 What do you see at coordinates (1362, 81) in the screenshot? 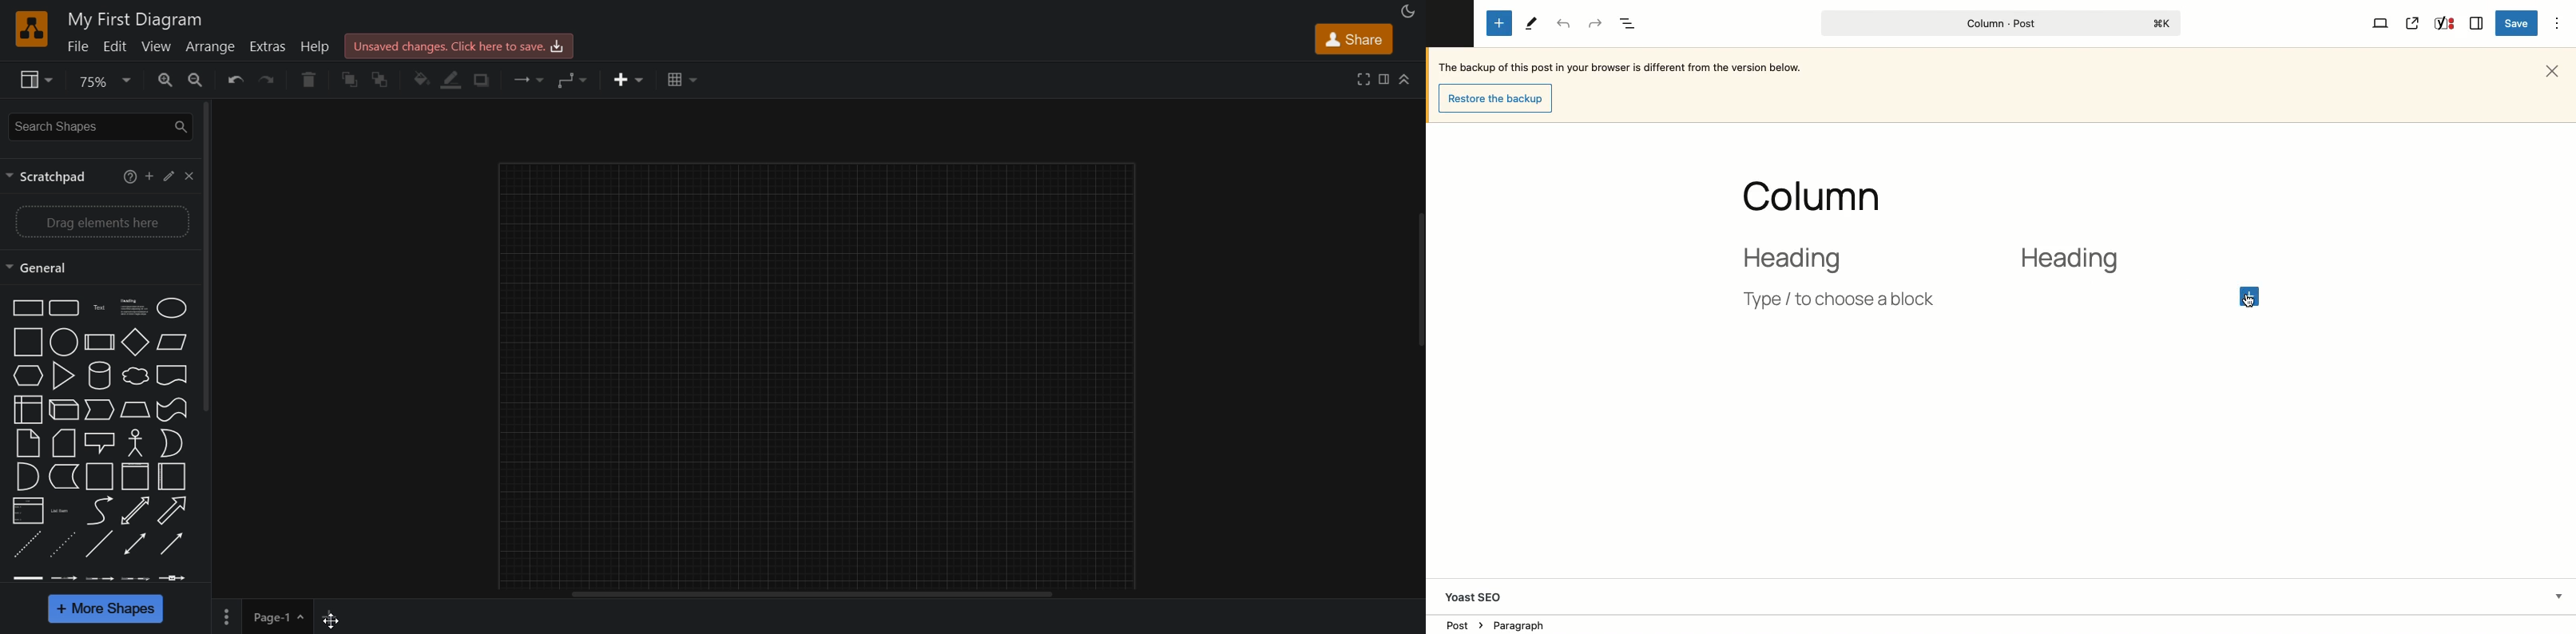
I see `fullscreen` at bounding box center [1362, 81].